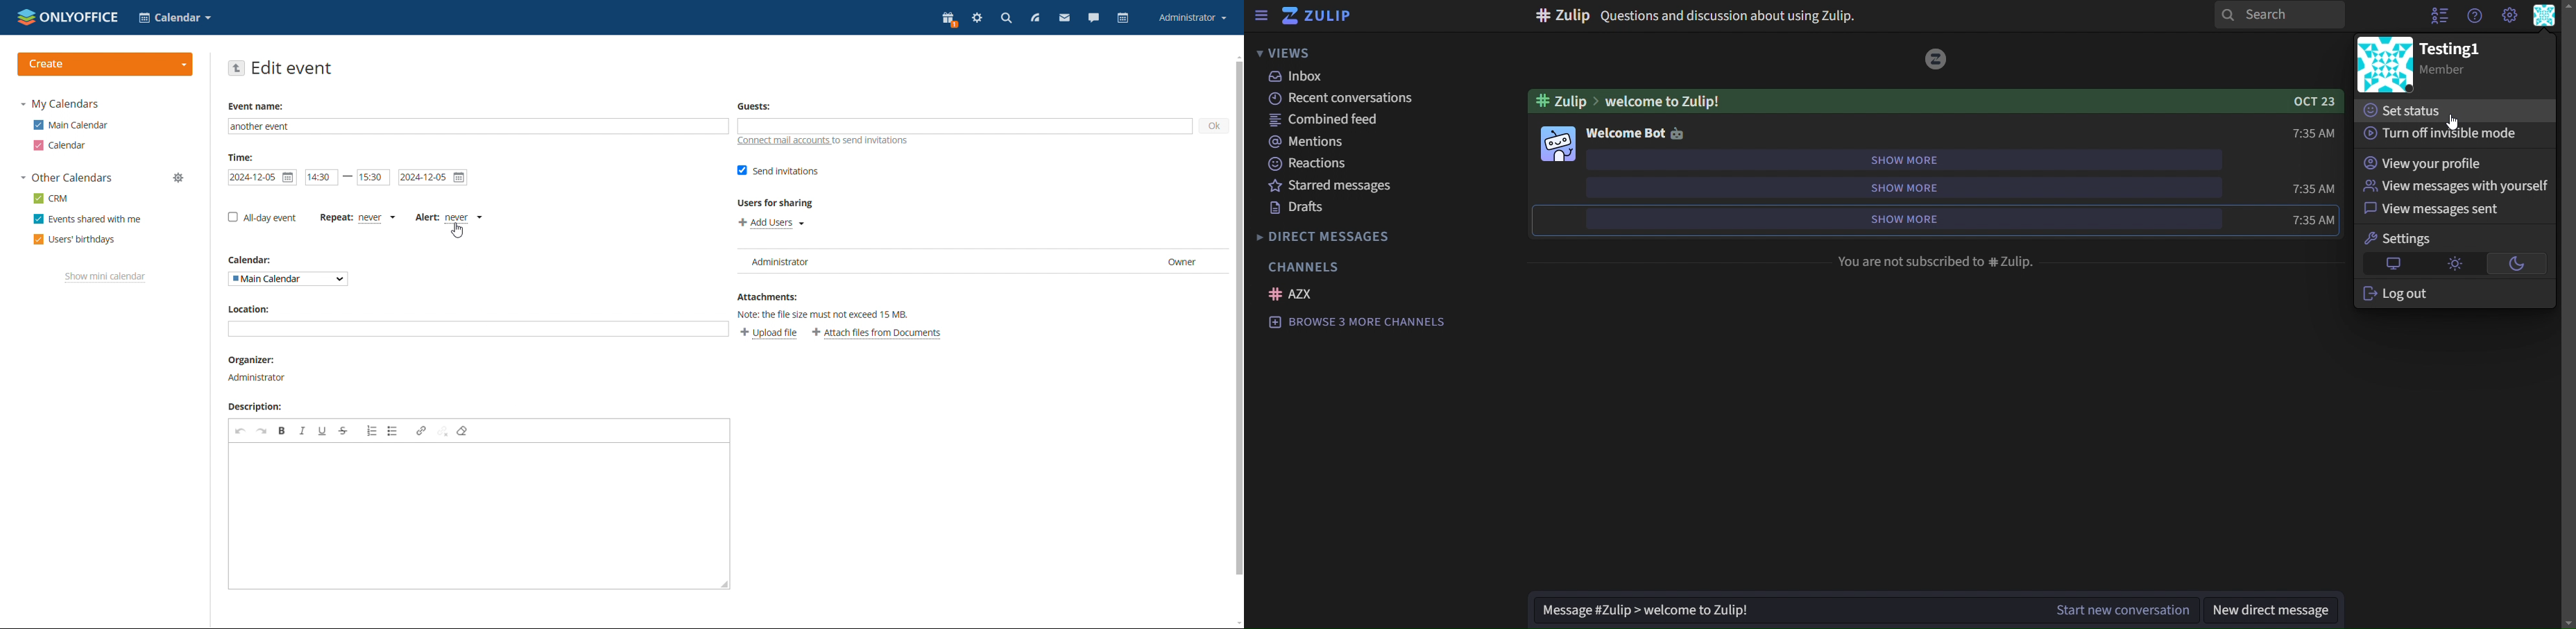 Image resolution: width=2576 pixels, height=644 pixels. Describe the element at coordinates (2394, 263) in the screenshot. I see `default theme` at that location.